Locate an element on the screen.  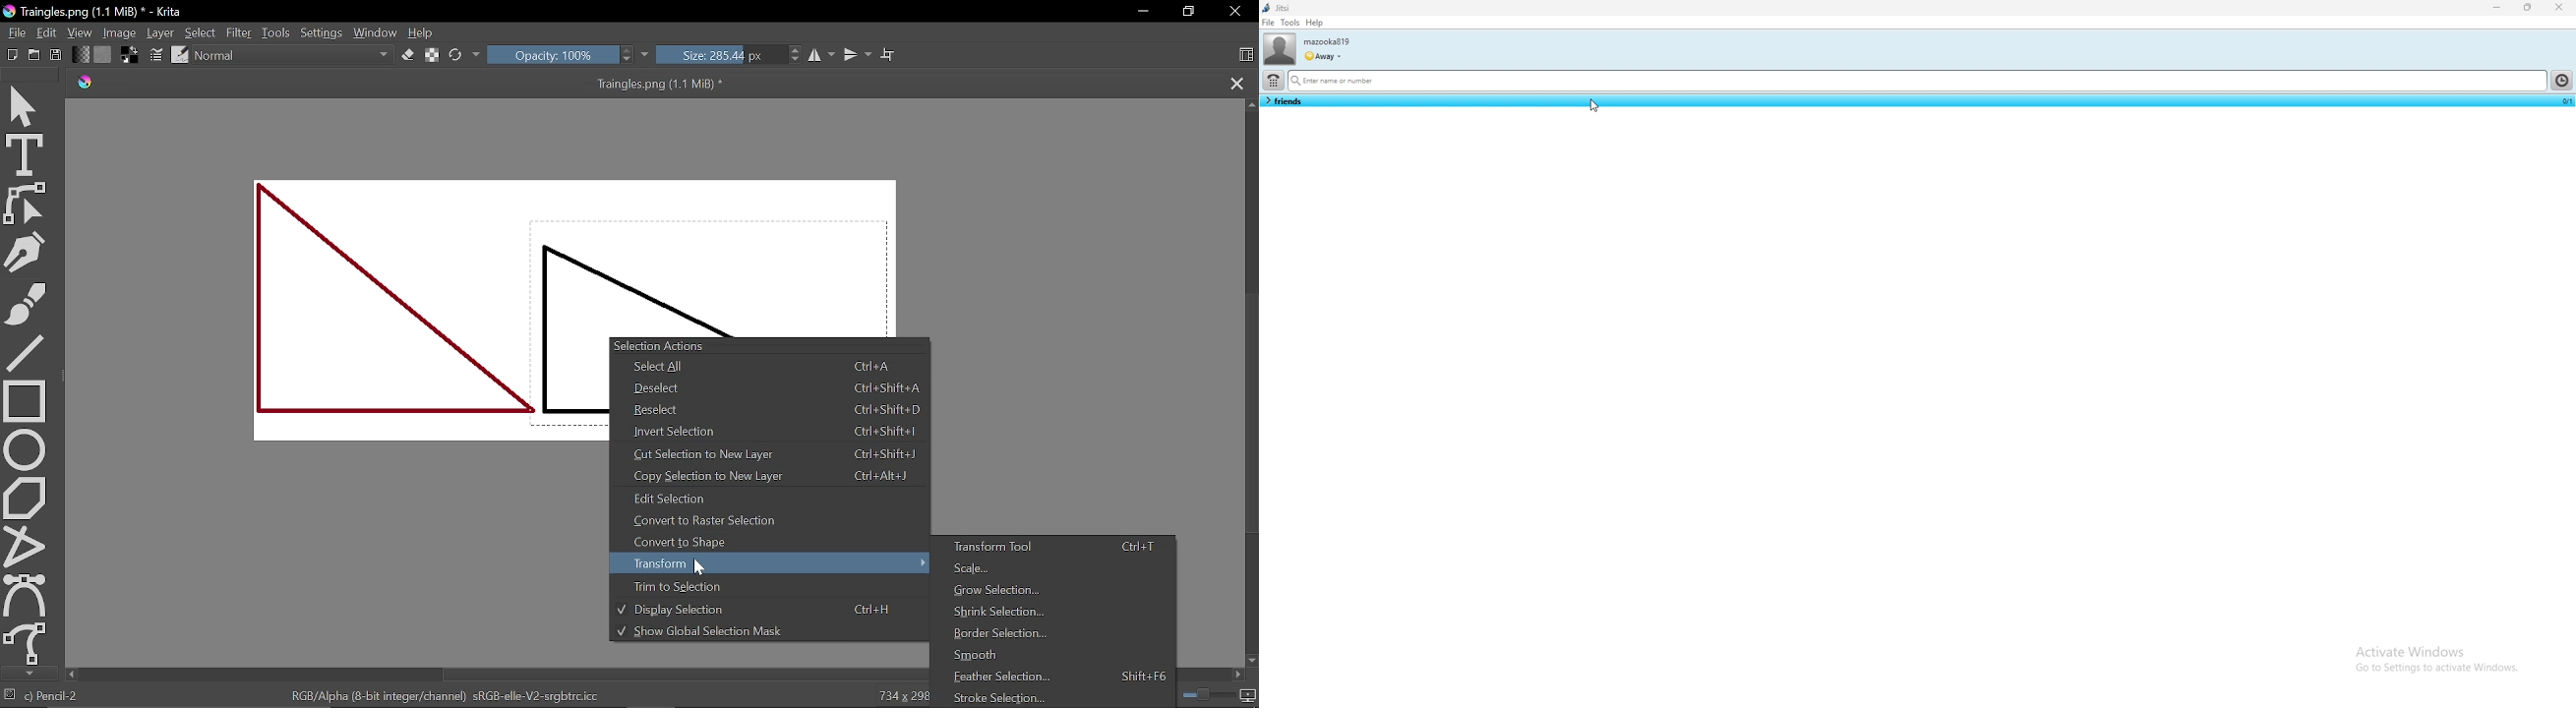
Display selection is located at coordinates (764, 610).